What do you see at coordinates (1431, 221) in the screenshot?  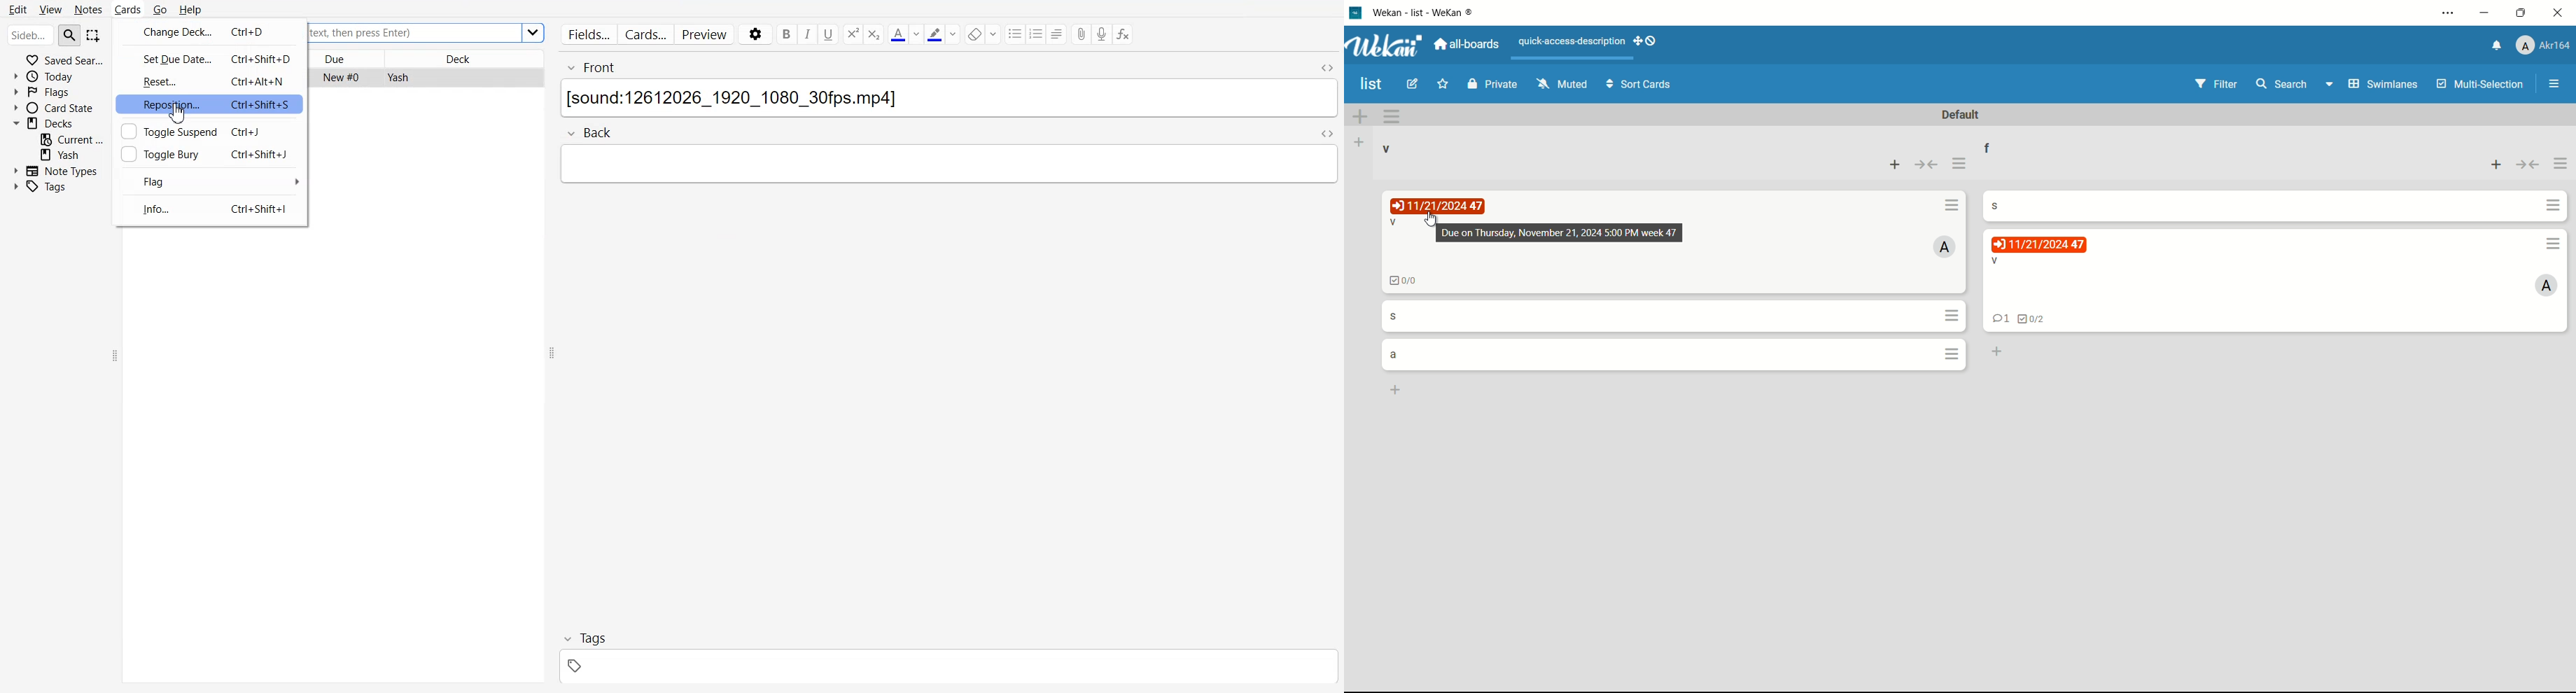 I see `cursor` at bounding box center [1431, 221].